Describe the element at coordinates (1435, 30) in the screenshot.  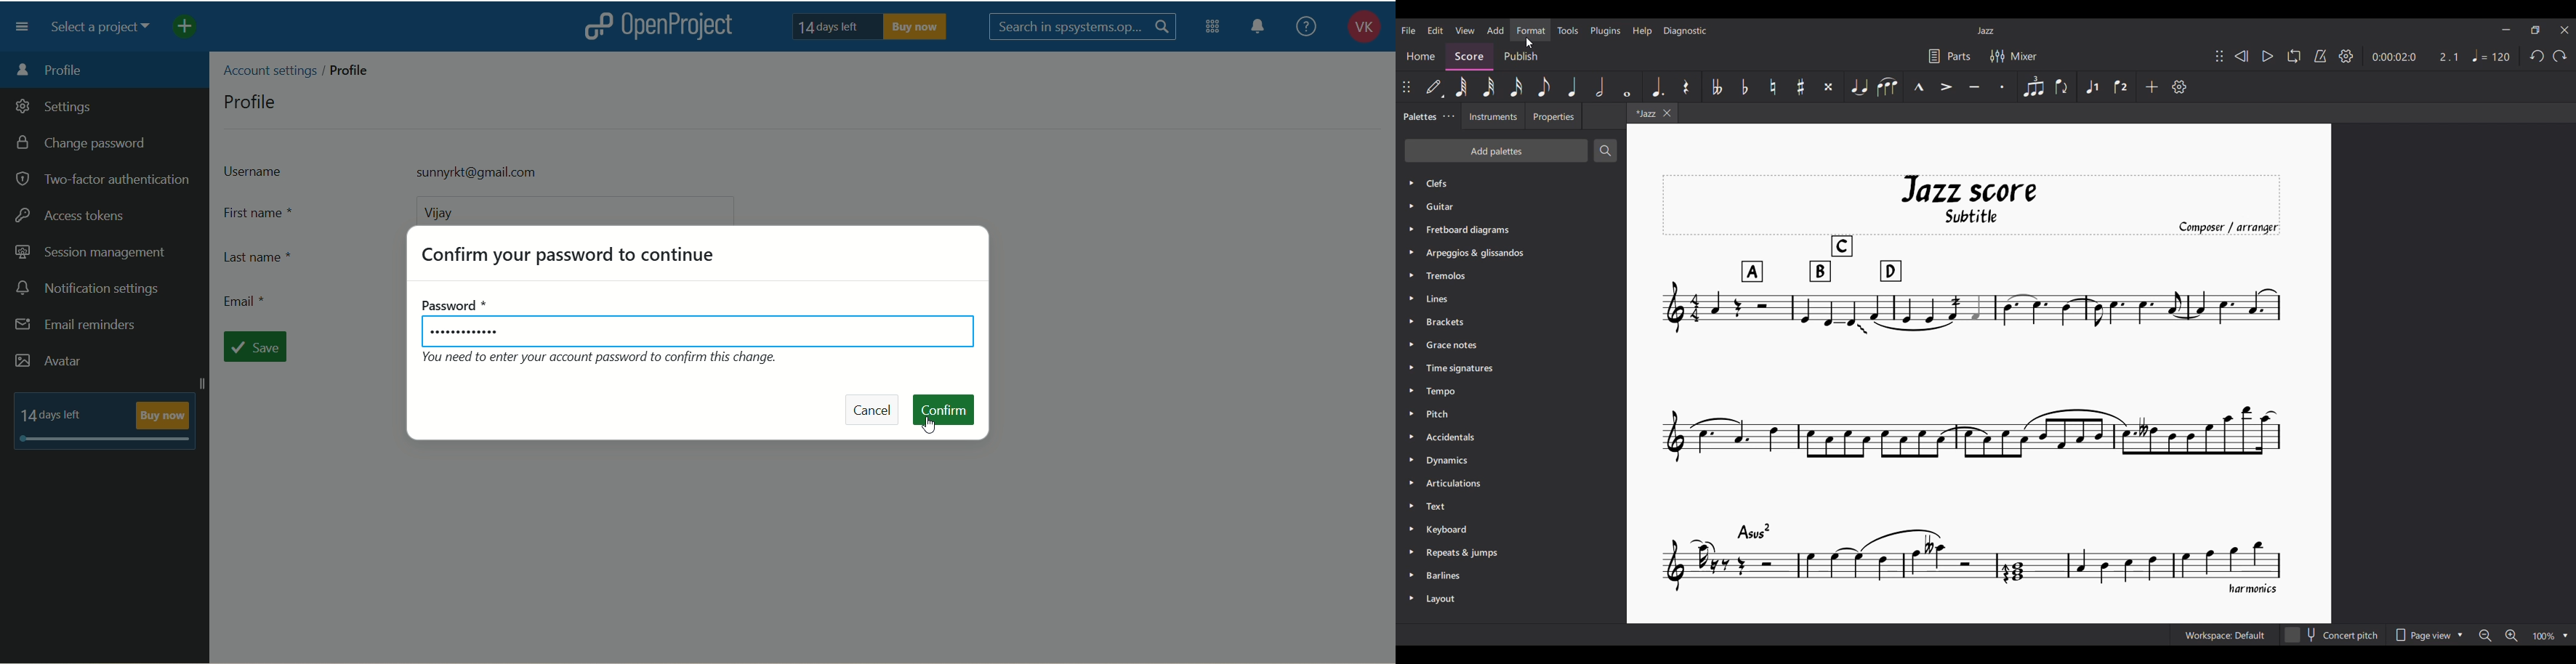
I see `Edit menu` at that location.